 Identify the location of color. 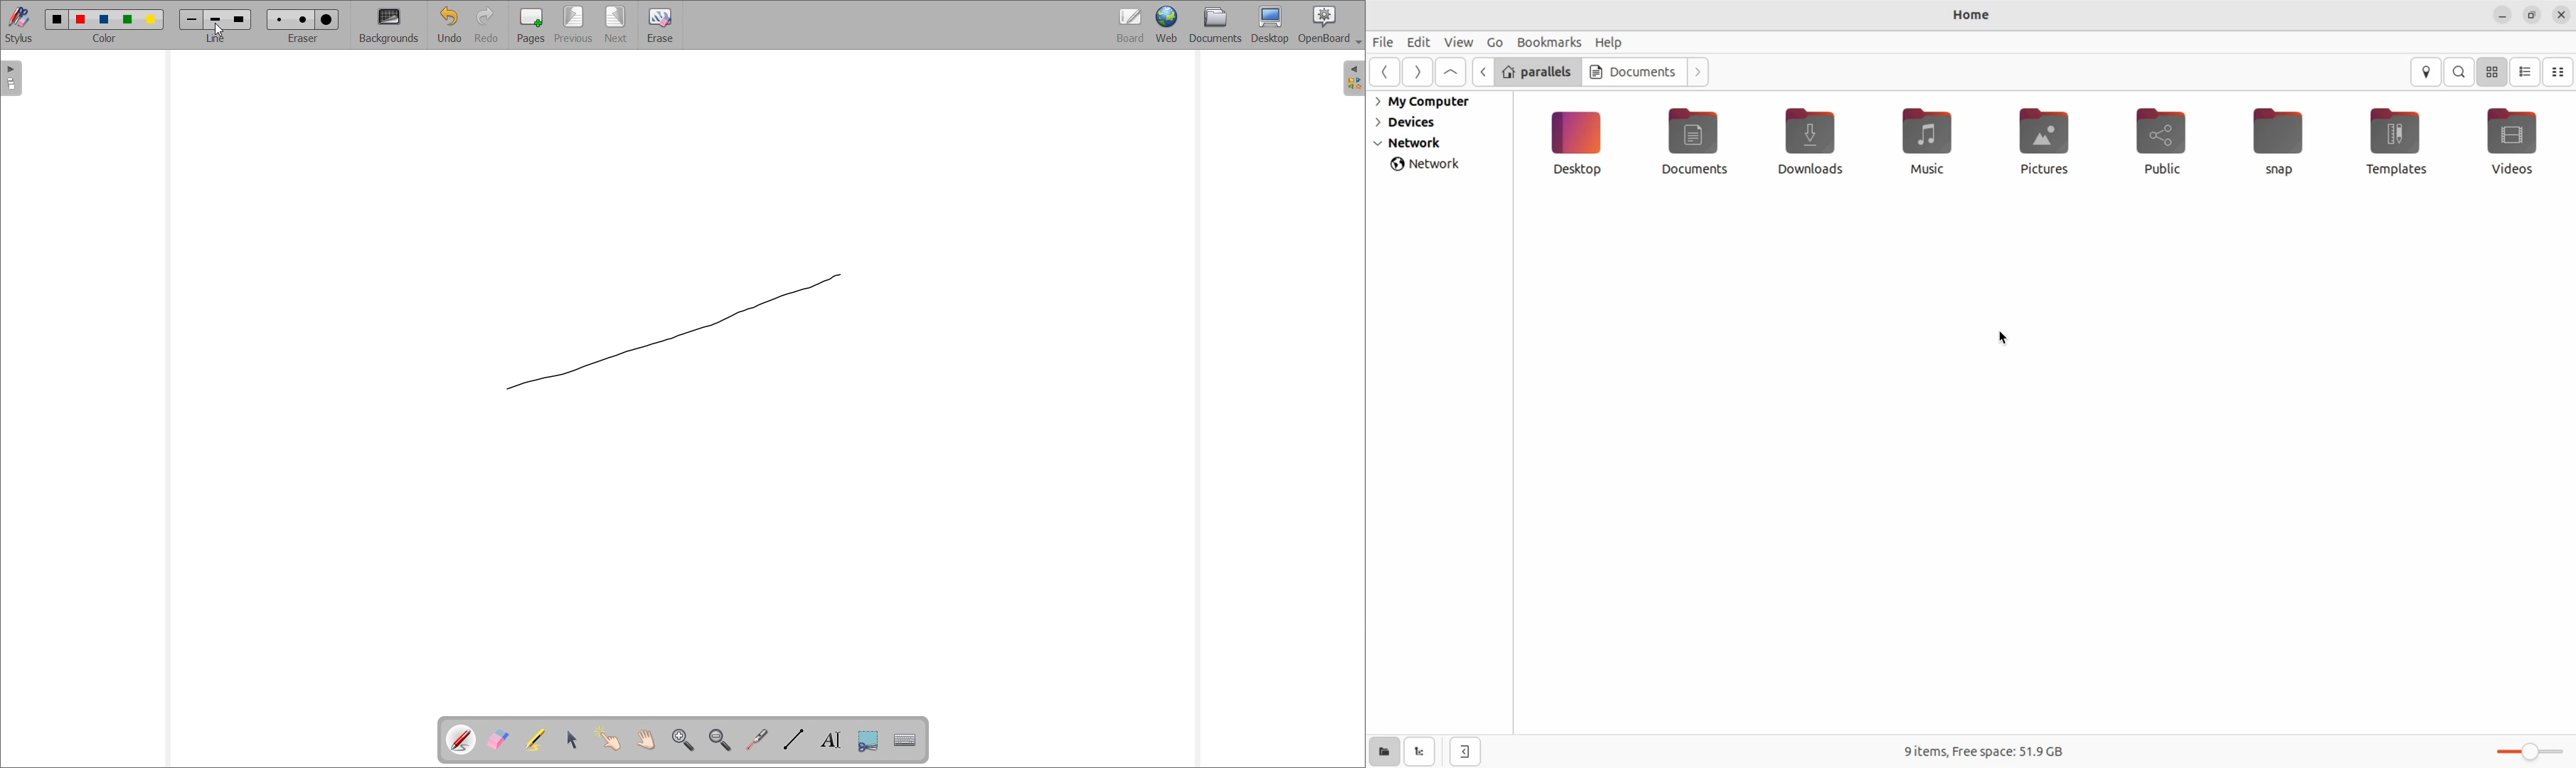
(129, 20).